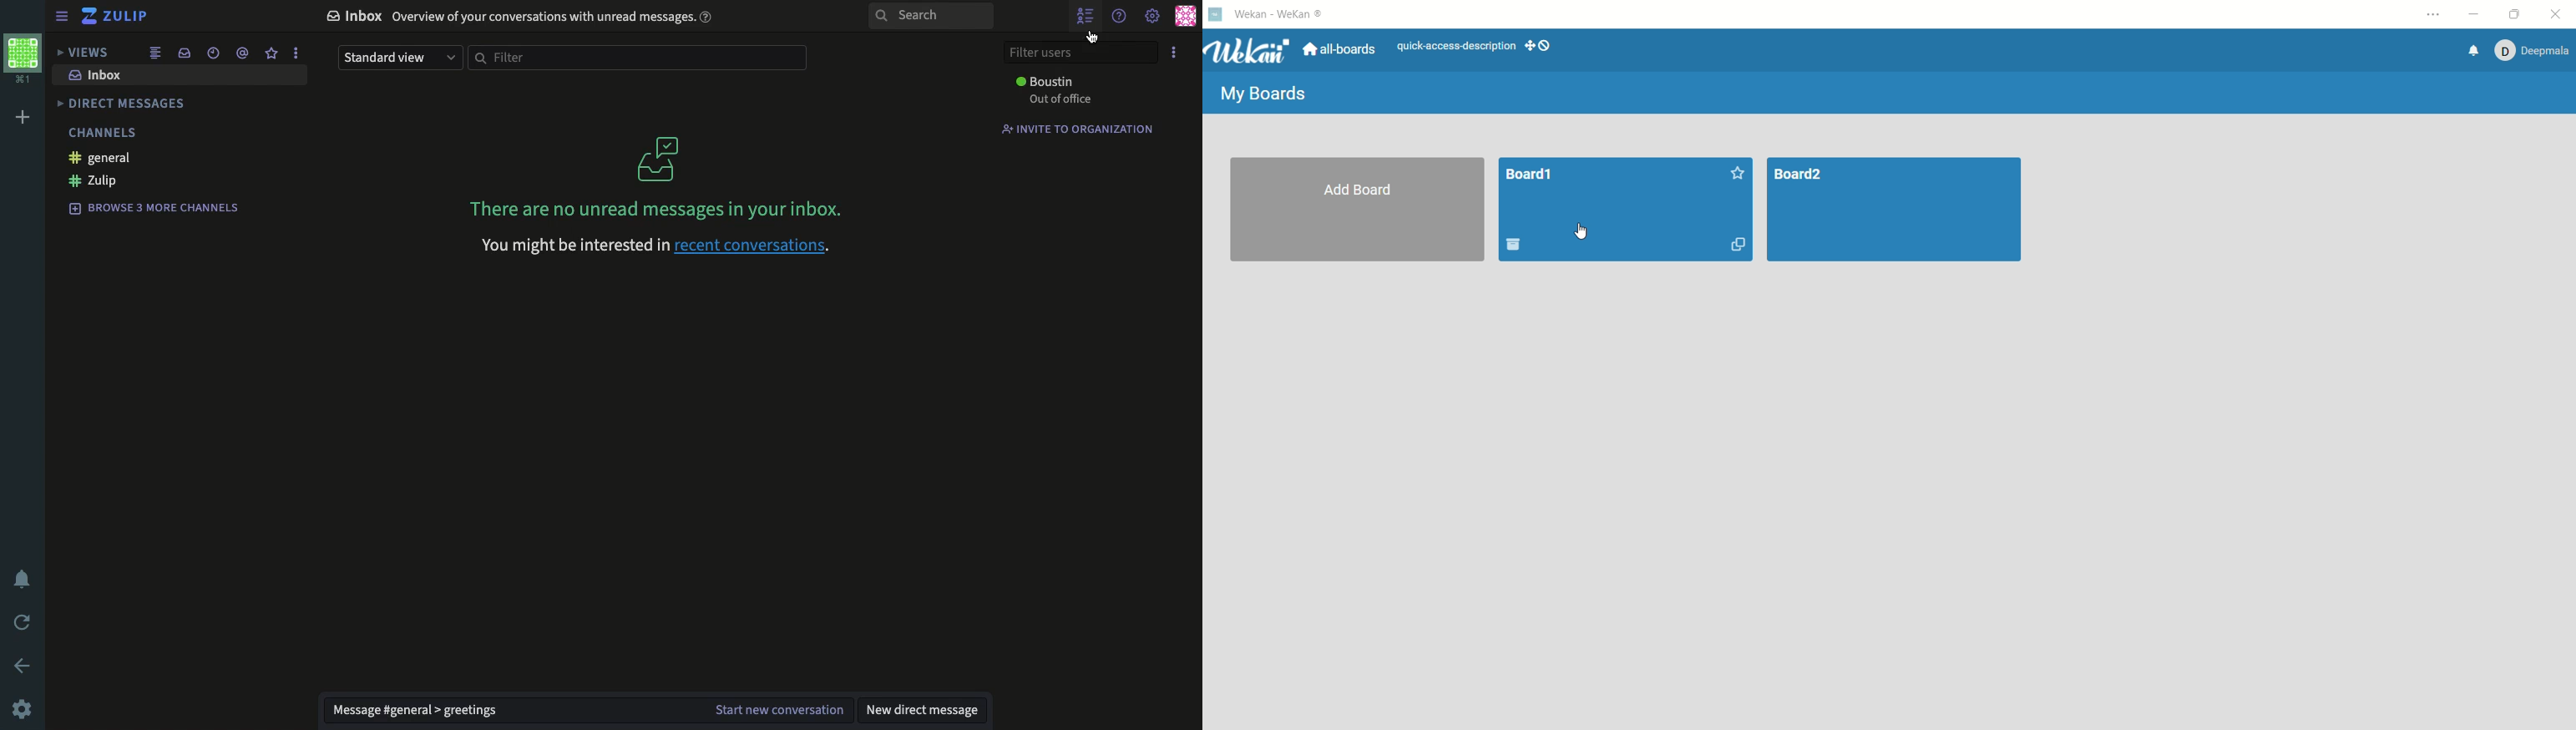  Describe the element at coordinates (1544, 45) in the screenshot. I see `show-desktop-drag-handles` at that location.